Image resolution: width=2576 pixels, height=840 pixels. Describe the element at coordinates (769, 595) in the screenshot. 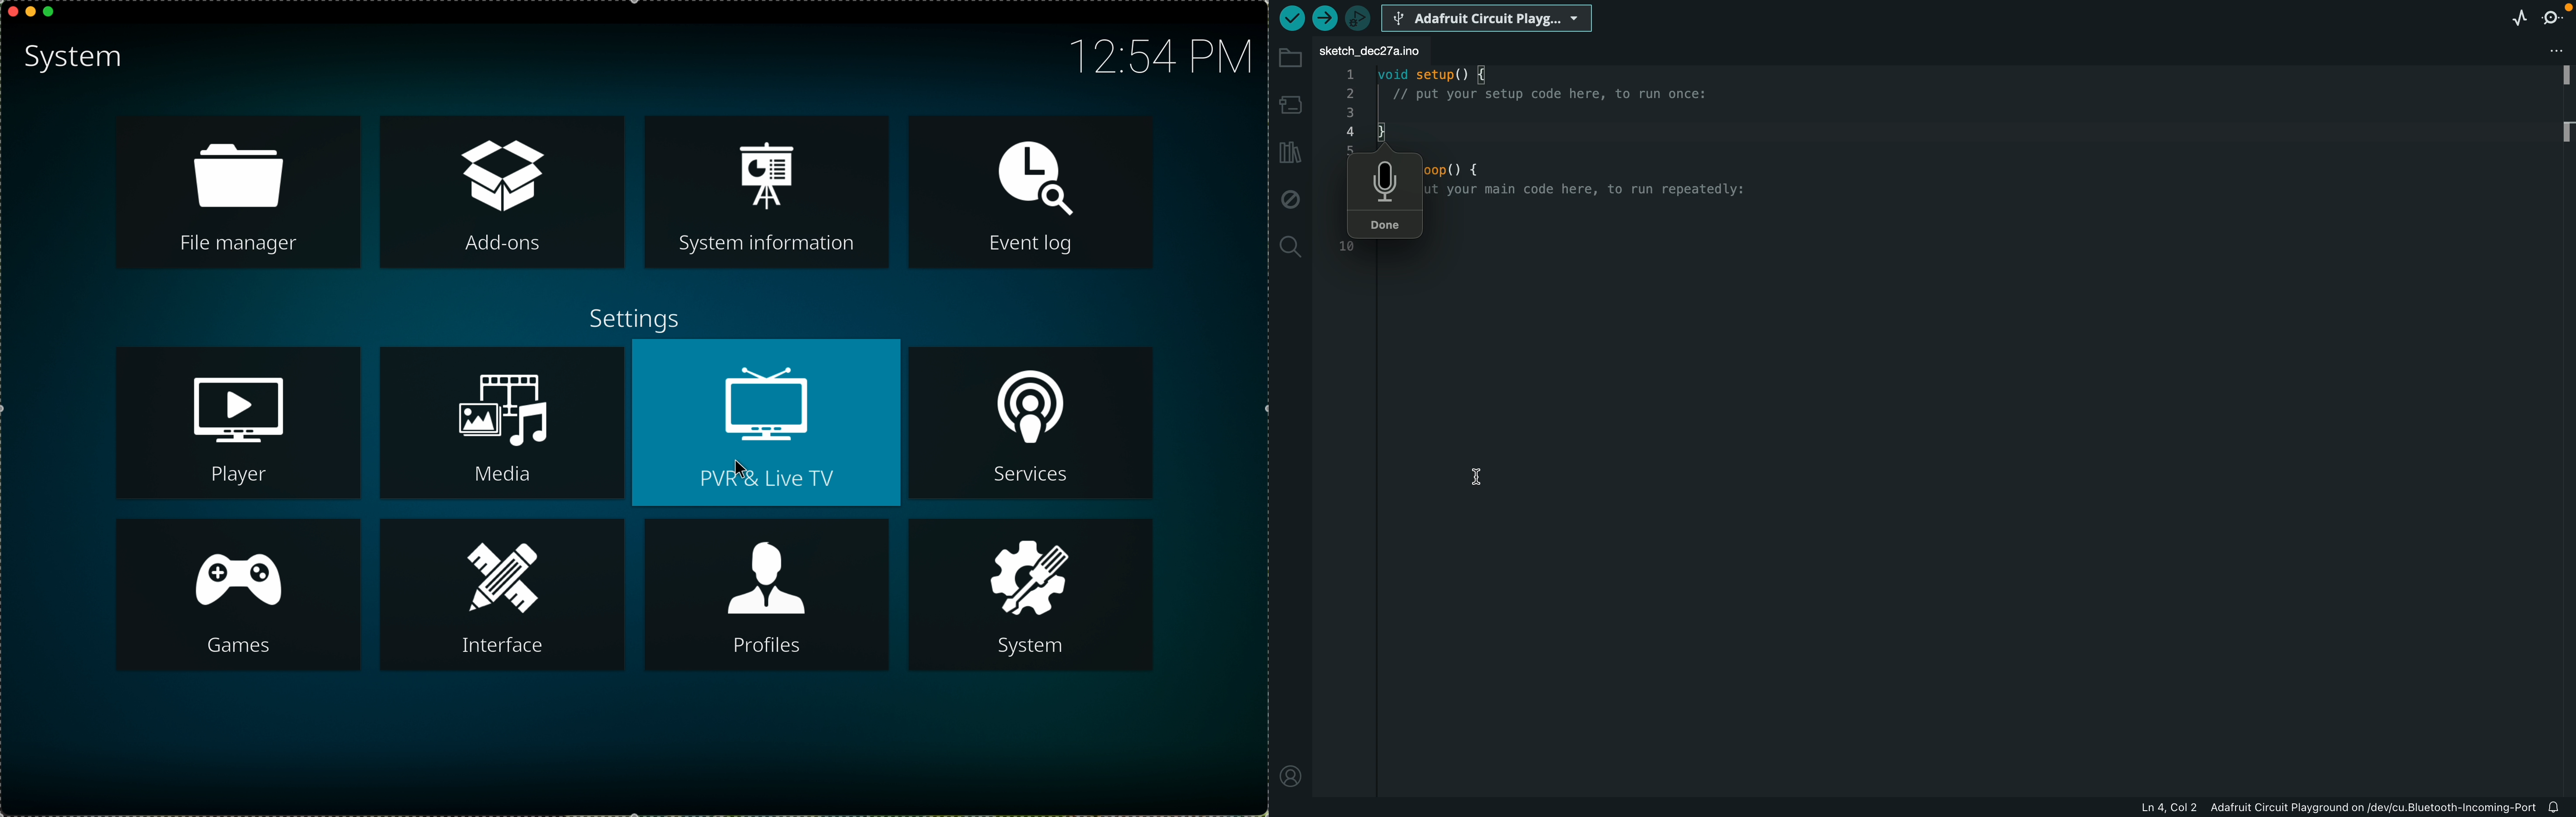

I see `profiles option` at that location.